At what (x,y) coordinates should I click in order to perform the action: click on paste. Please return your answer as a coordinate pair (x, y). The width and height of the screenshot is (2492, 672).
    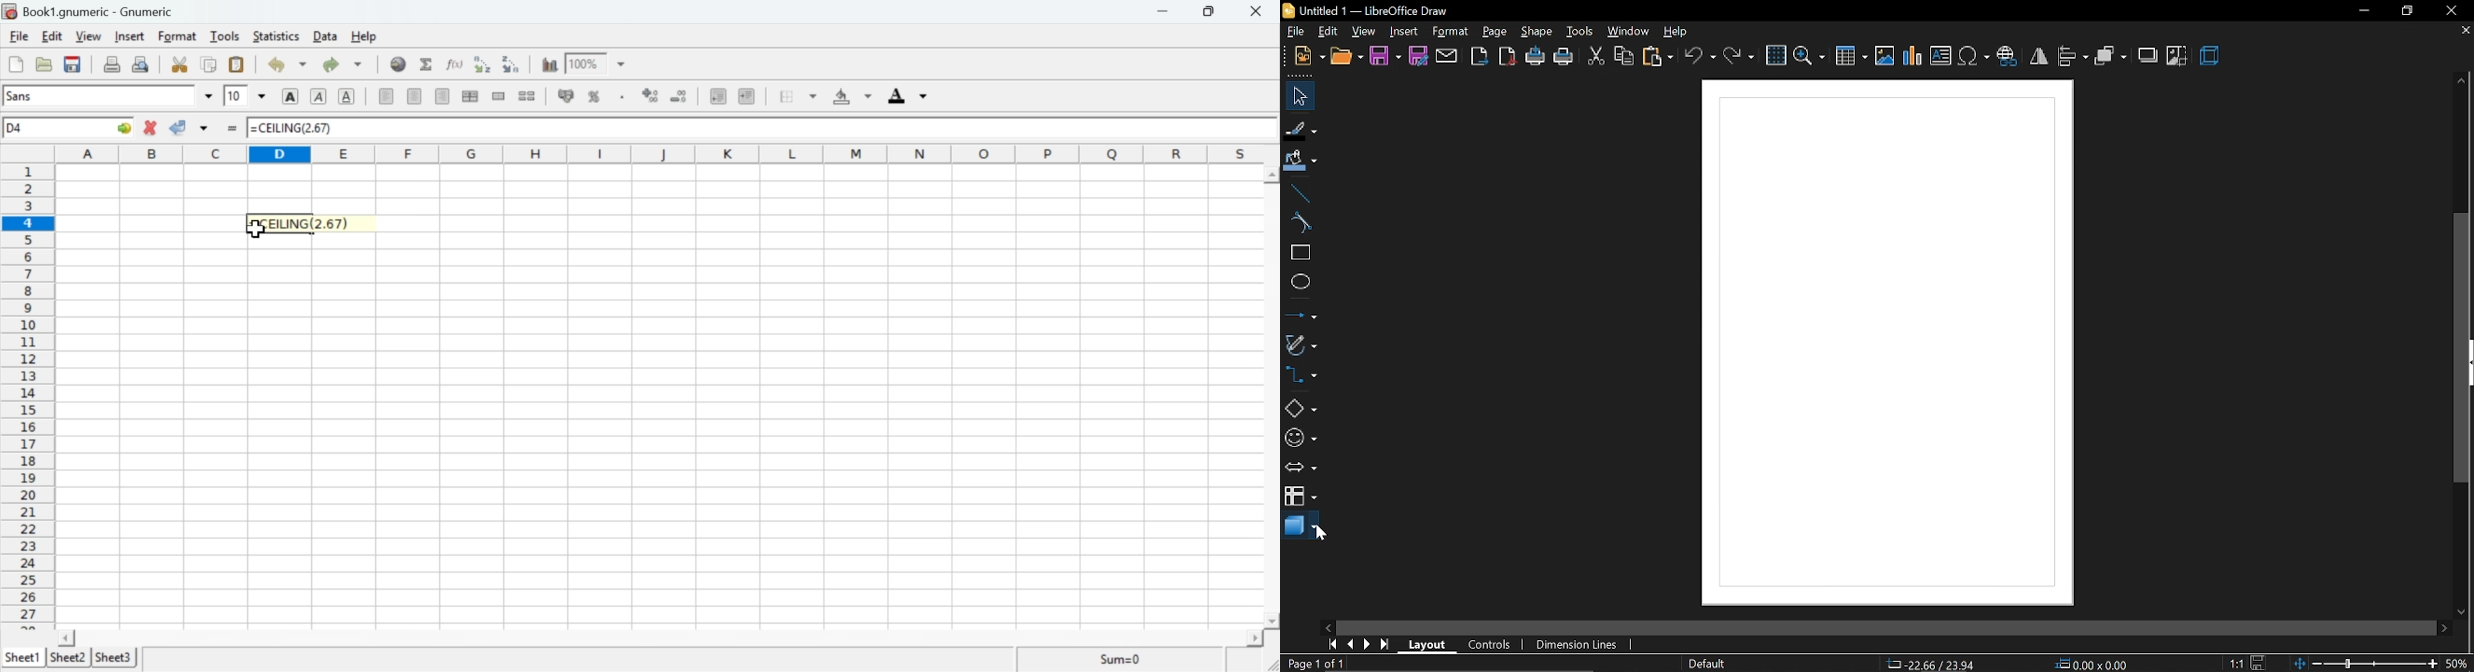
    Looking at the image, I should click on (1658, 57).